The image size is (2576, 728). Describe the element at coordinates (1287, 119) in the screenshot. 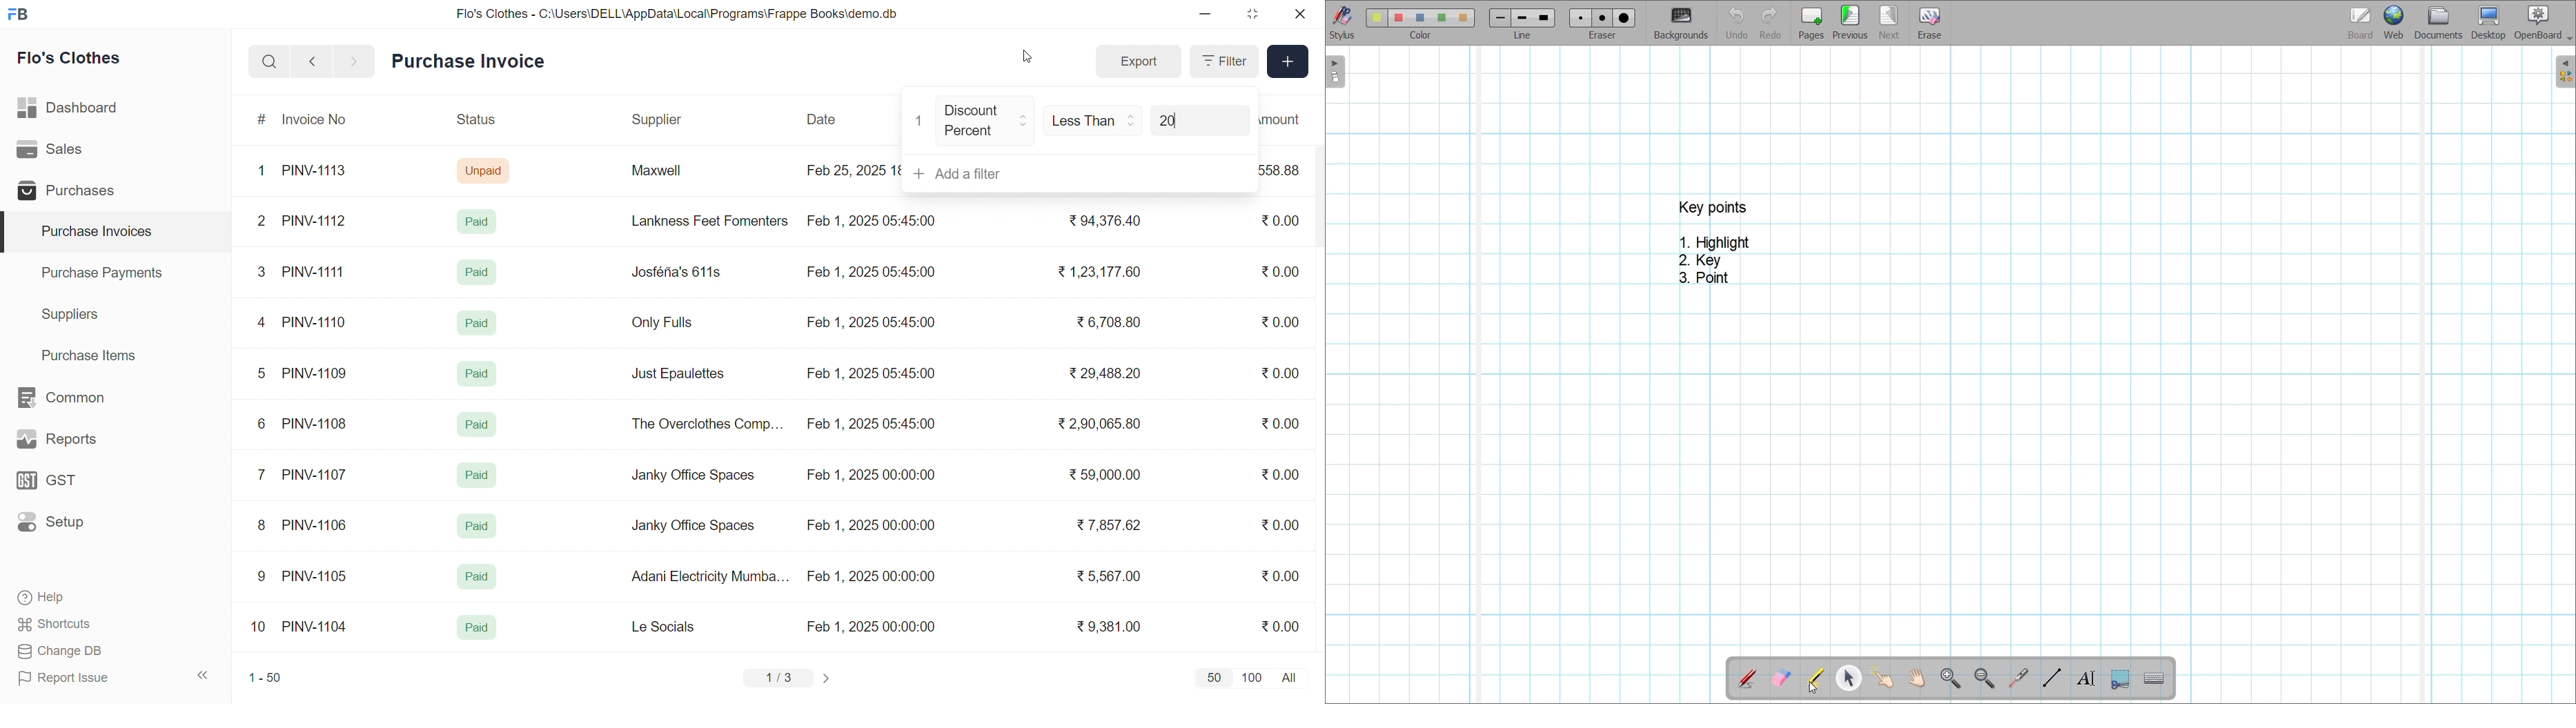

I see `Outstanding Amount` at that location.